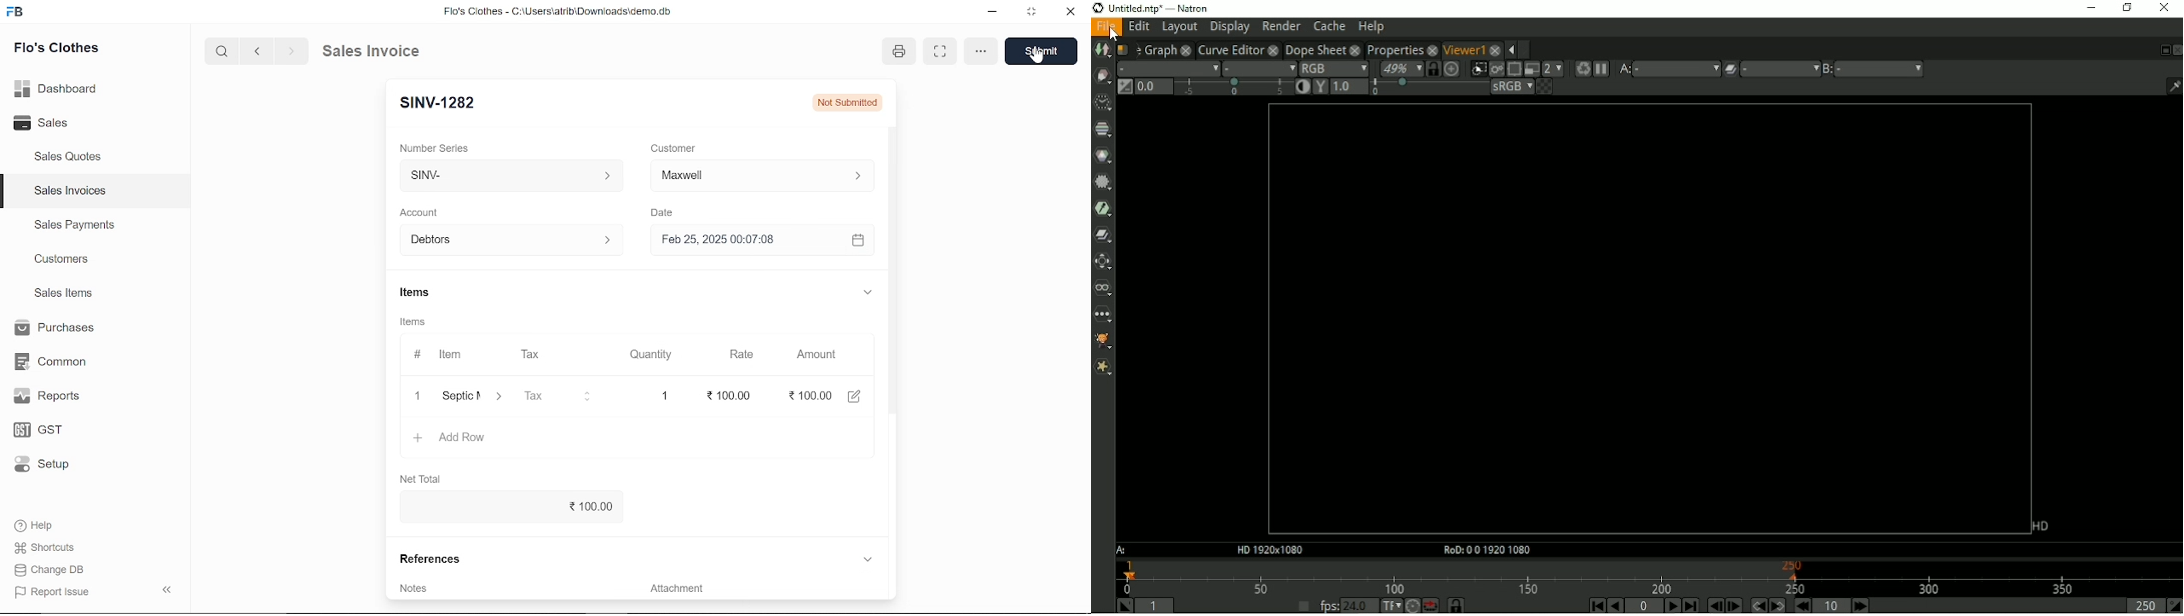  I want to click on  Sales Invoice, so click(380, 52).